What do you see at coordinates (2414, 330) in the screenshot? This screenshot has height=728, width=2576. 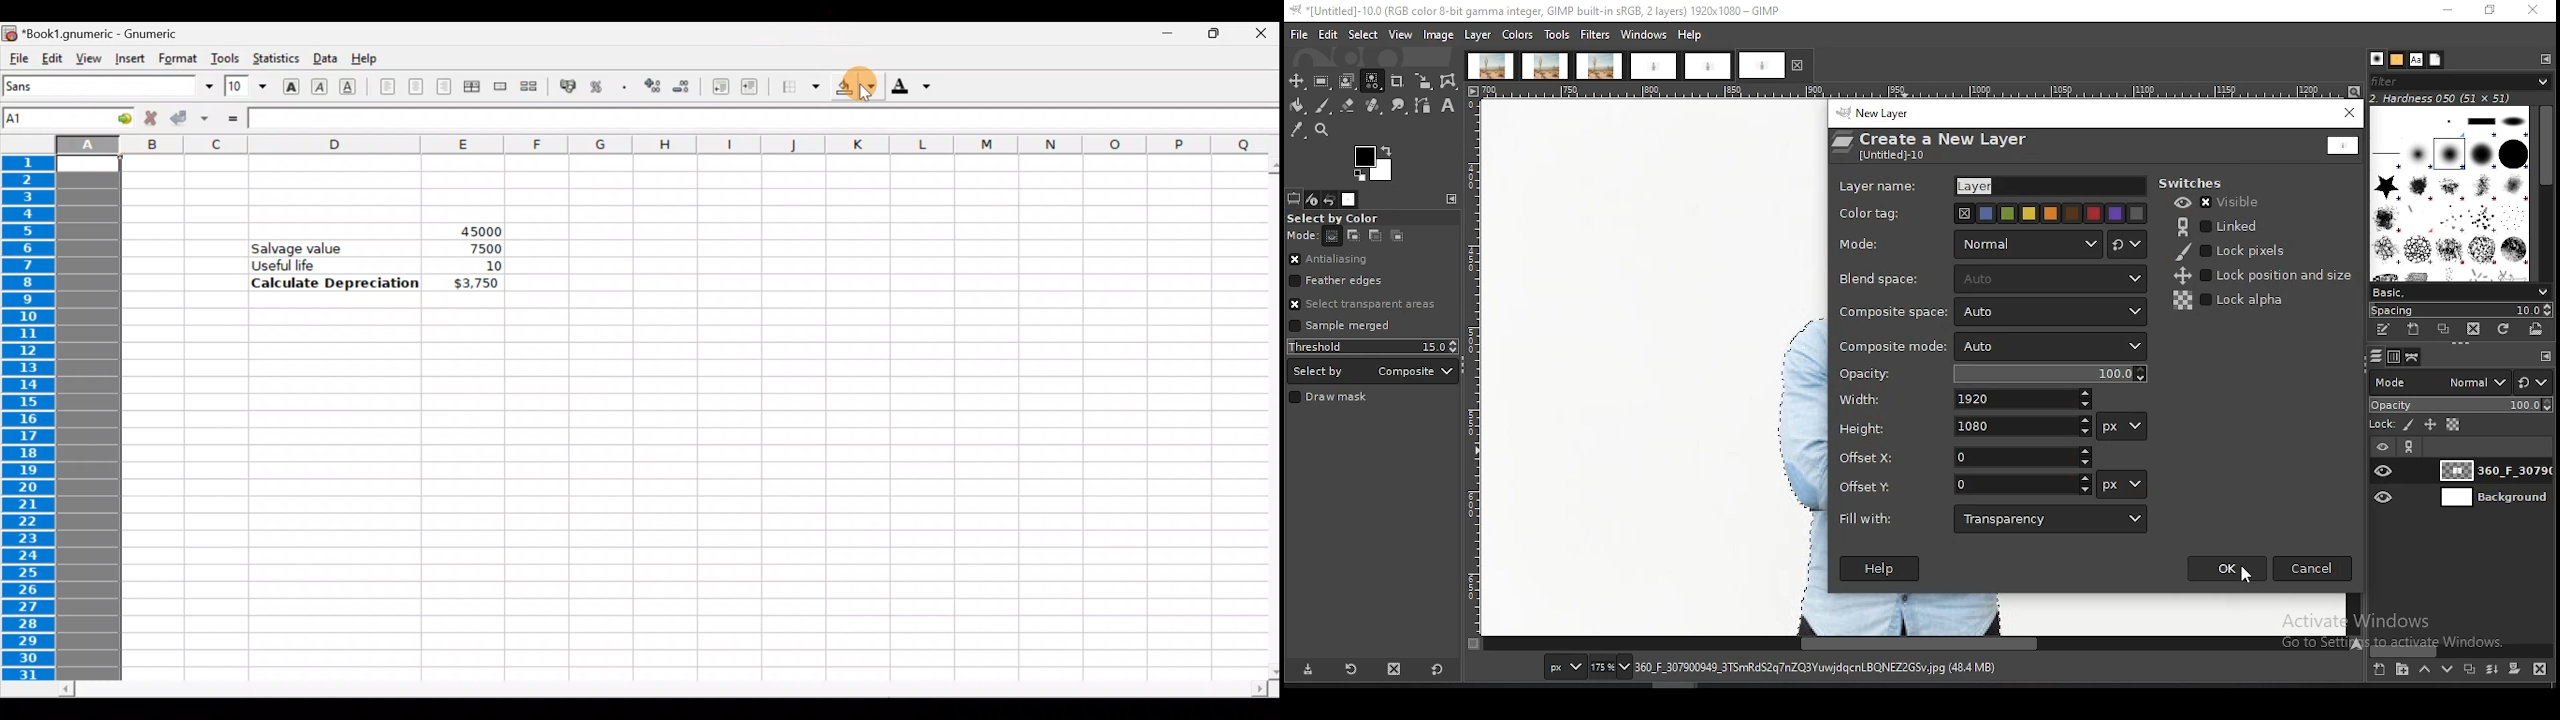 I see `create a new brush` at bounding box center [2414, 330].